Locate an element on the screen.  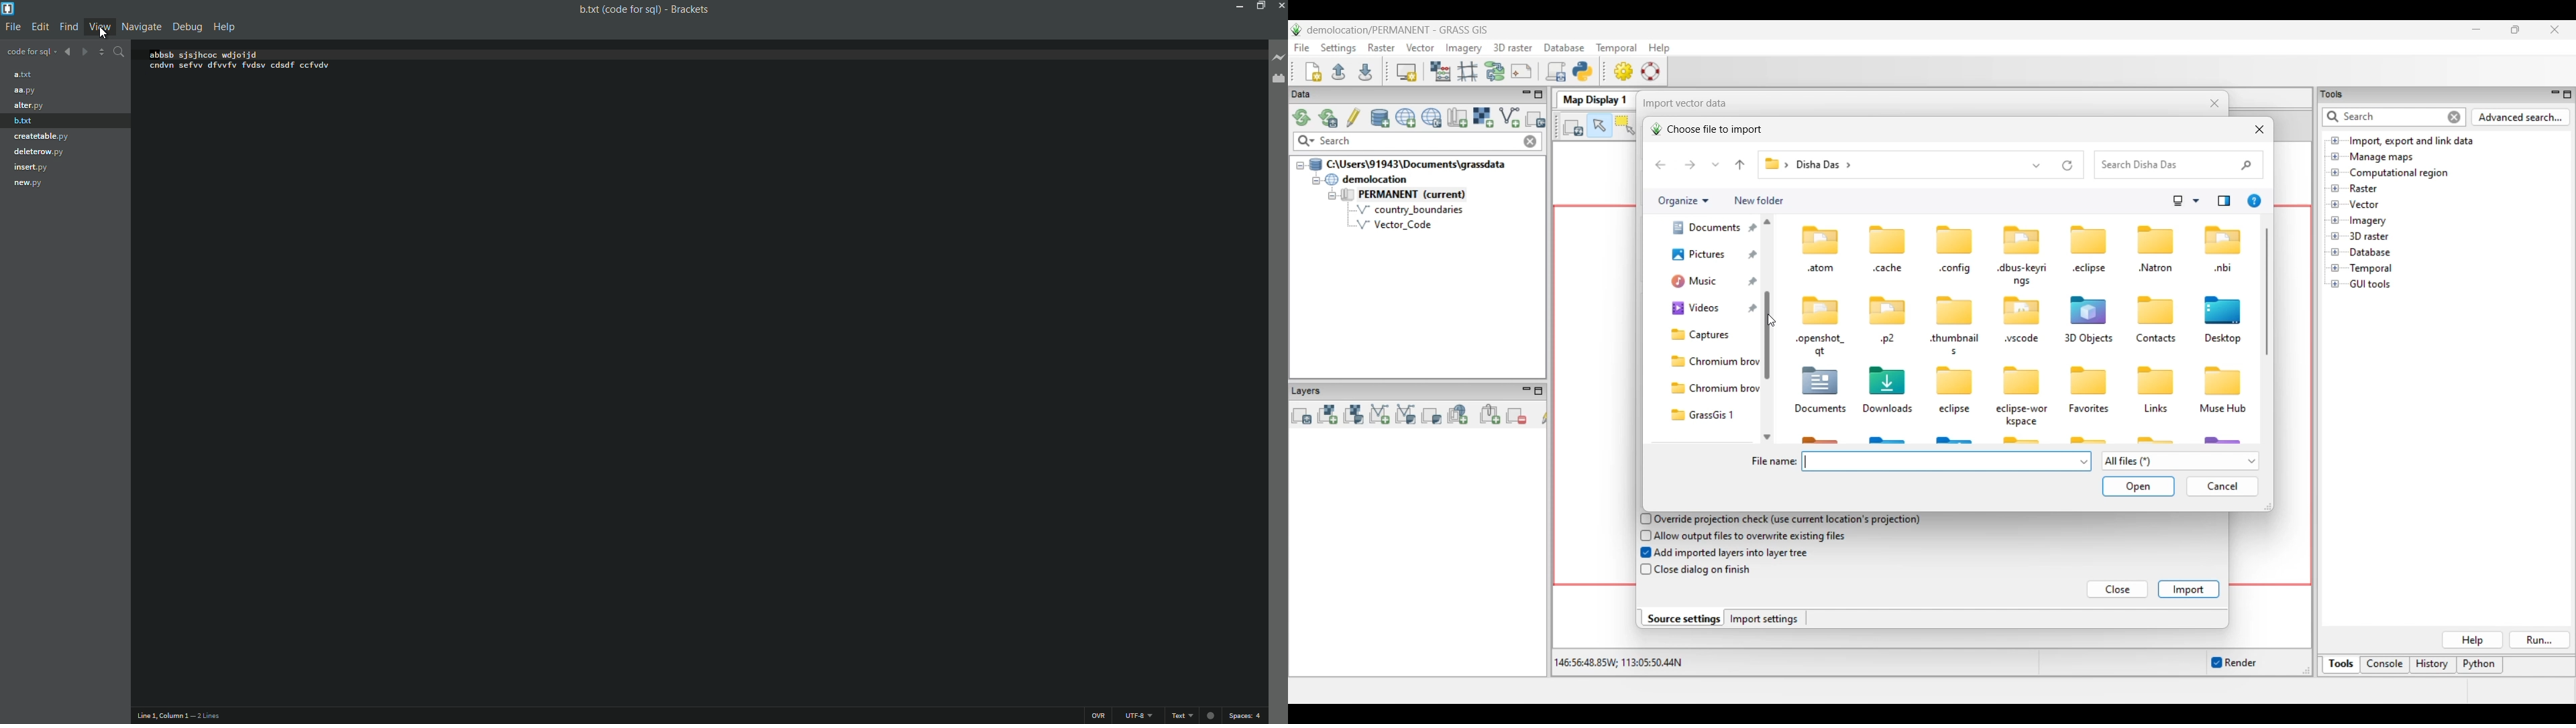
Live preview is located at coordinates (1279, 60).